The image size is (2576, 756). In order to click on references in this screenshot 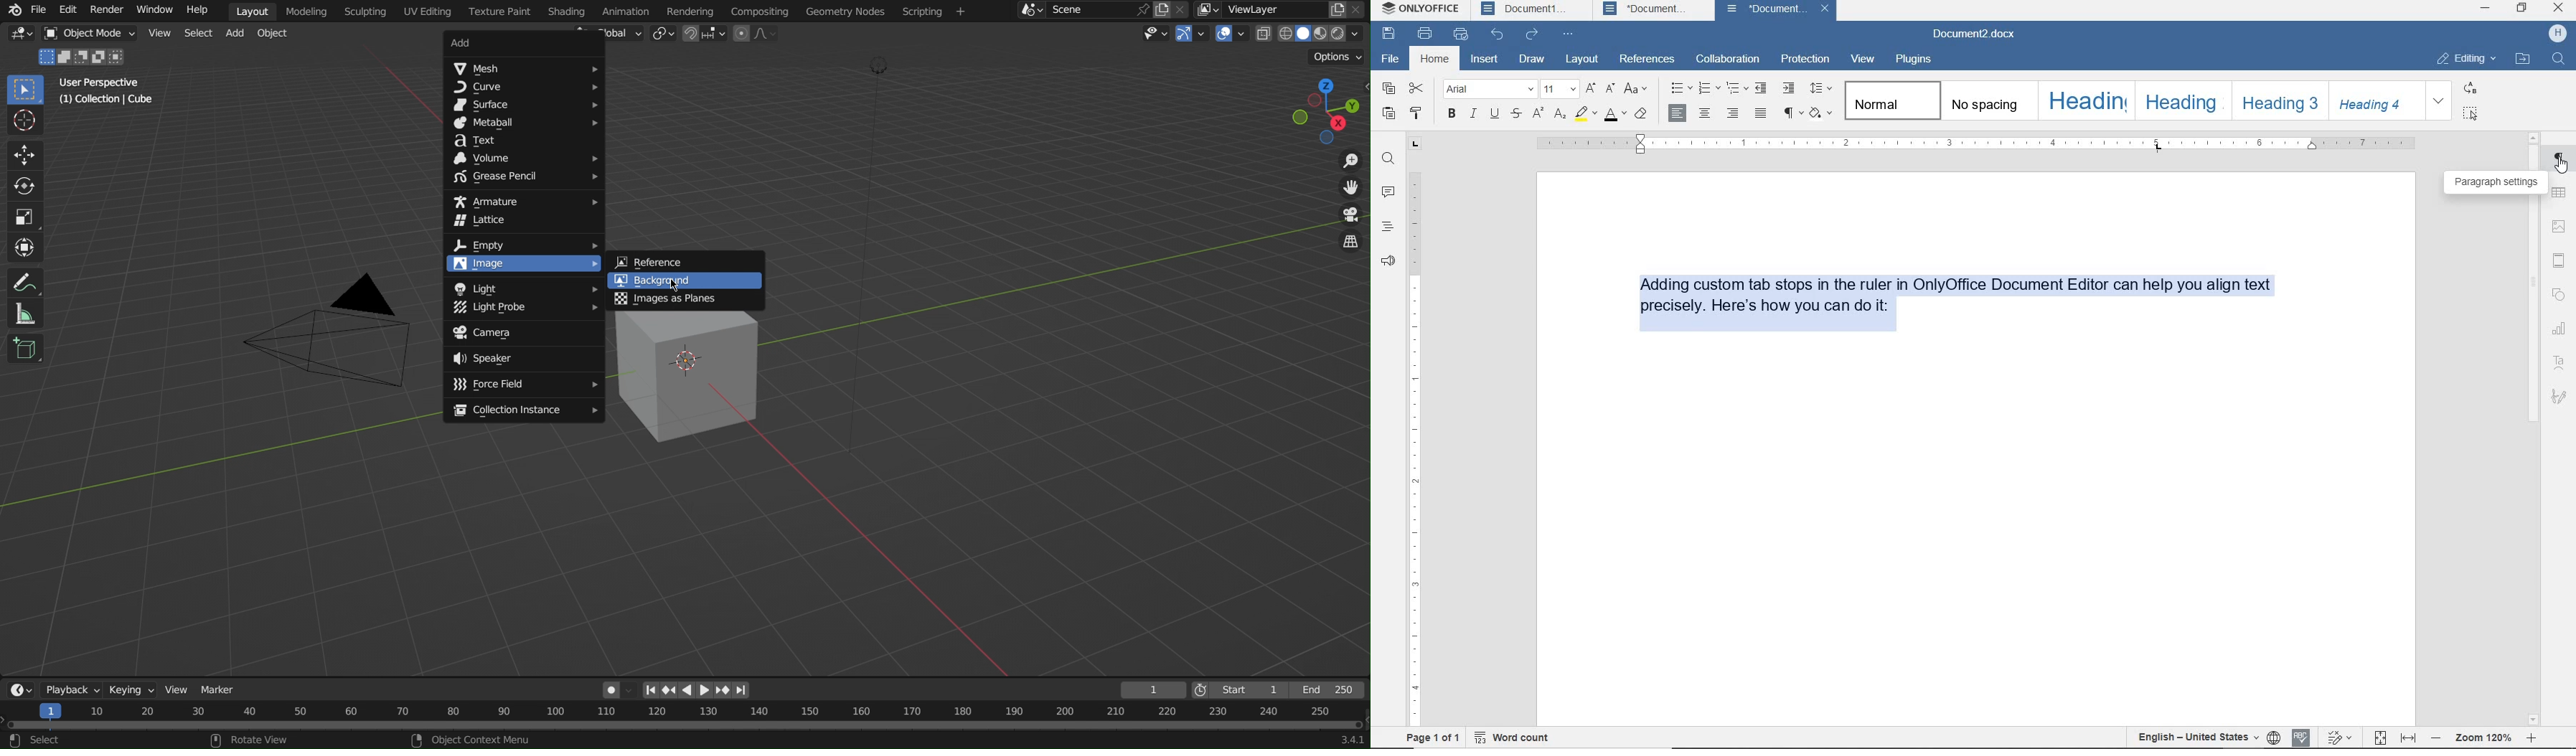, I will do `click(1647, 59)`.